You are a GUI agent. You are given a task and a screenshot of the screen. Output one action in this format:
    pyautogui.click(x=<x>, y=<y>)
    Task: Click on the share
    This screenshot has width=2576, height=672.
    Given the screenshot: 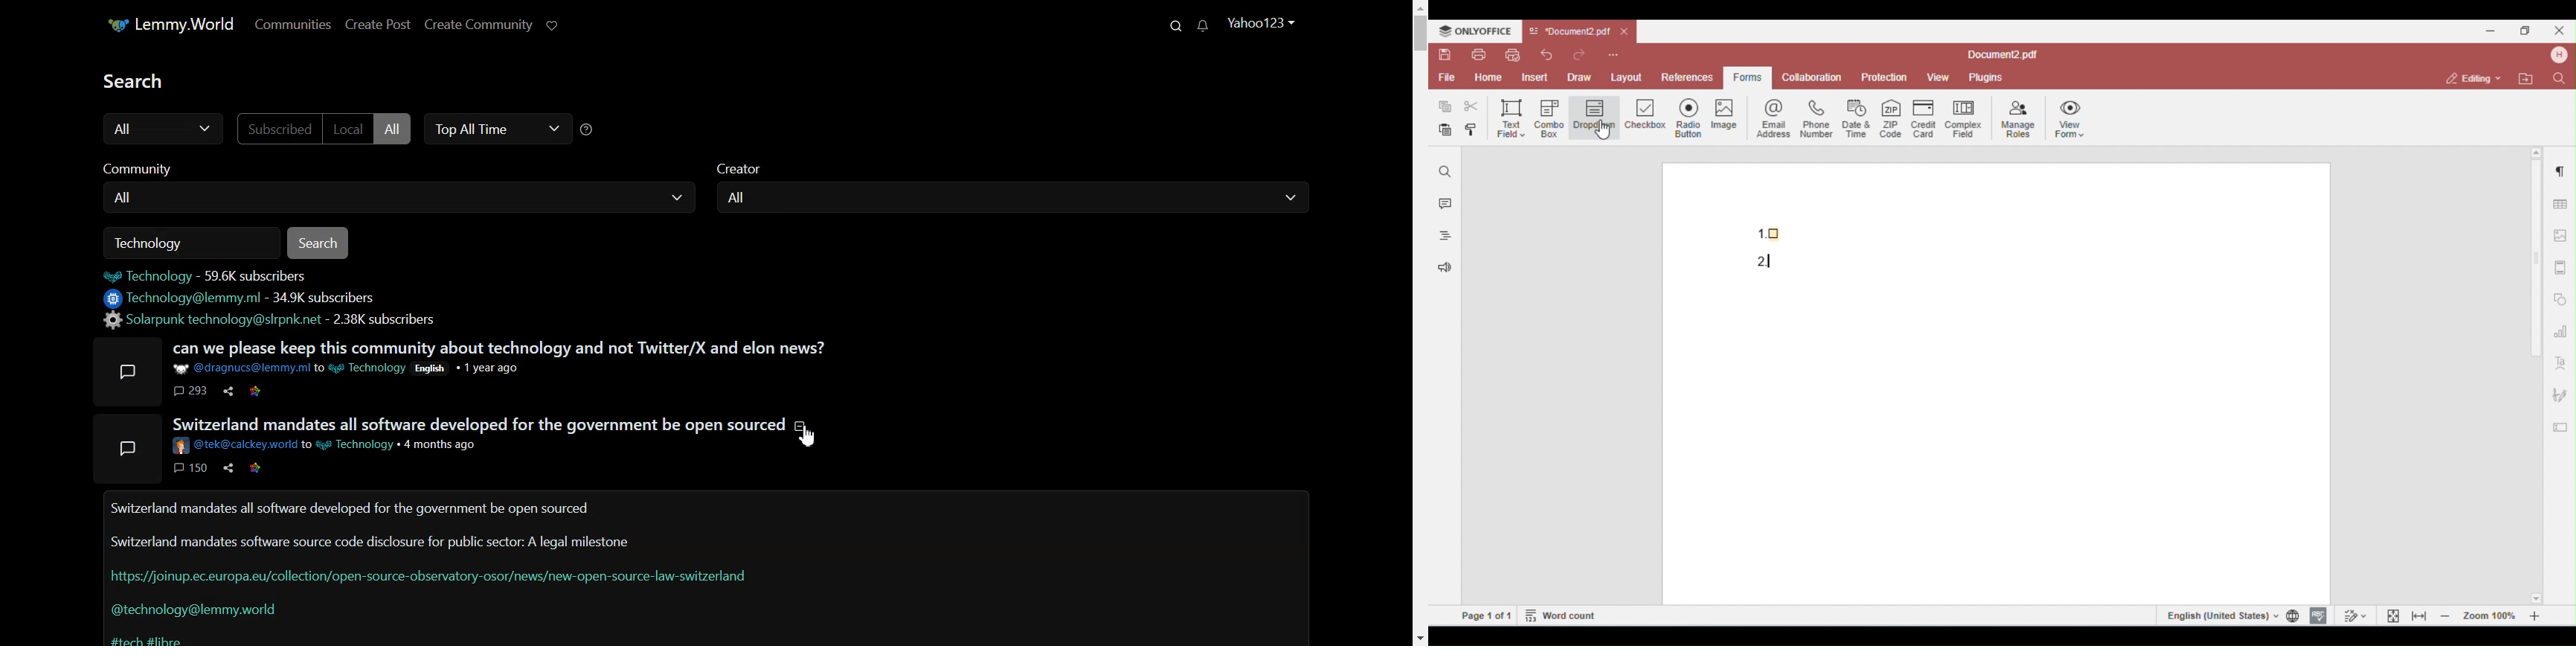 What is the action you would take?
    pyautogui.click(x=229, y=468)
    